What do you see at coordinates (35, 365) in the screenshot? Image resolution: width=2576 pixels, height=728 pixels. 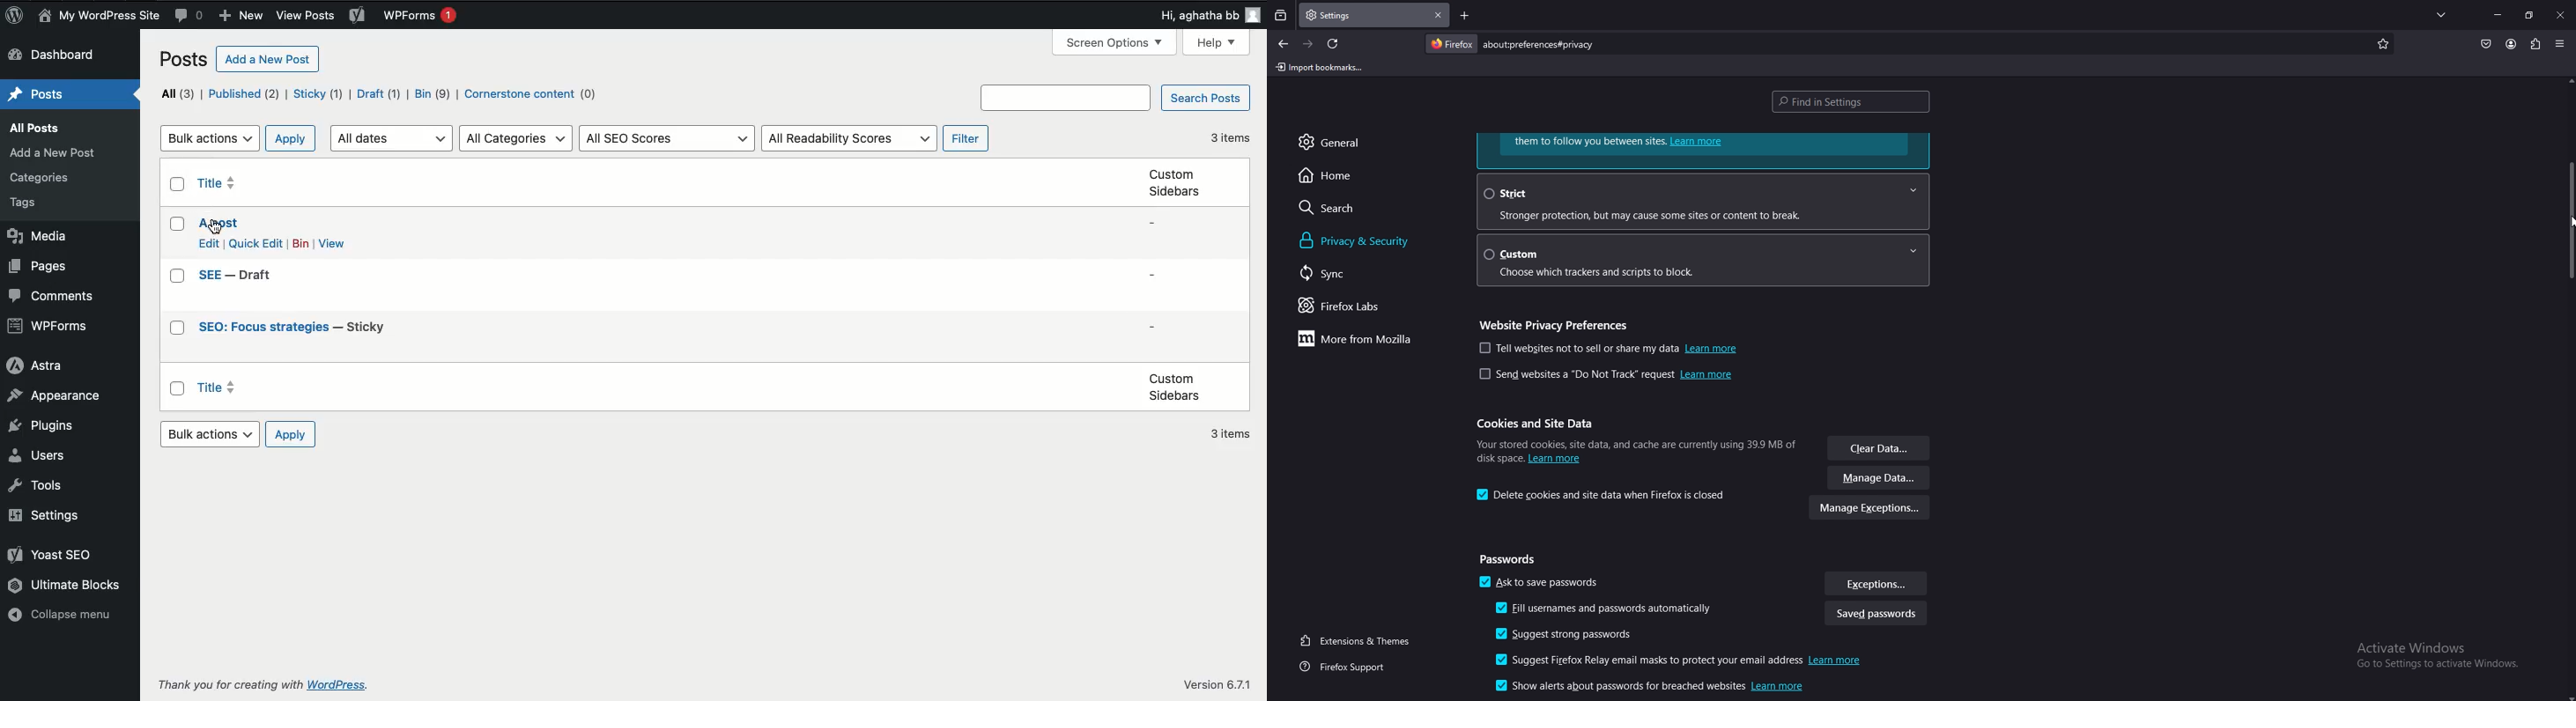 I see `Astra` at bounding box center [35, 365].